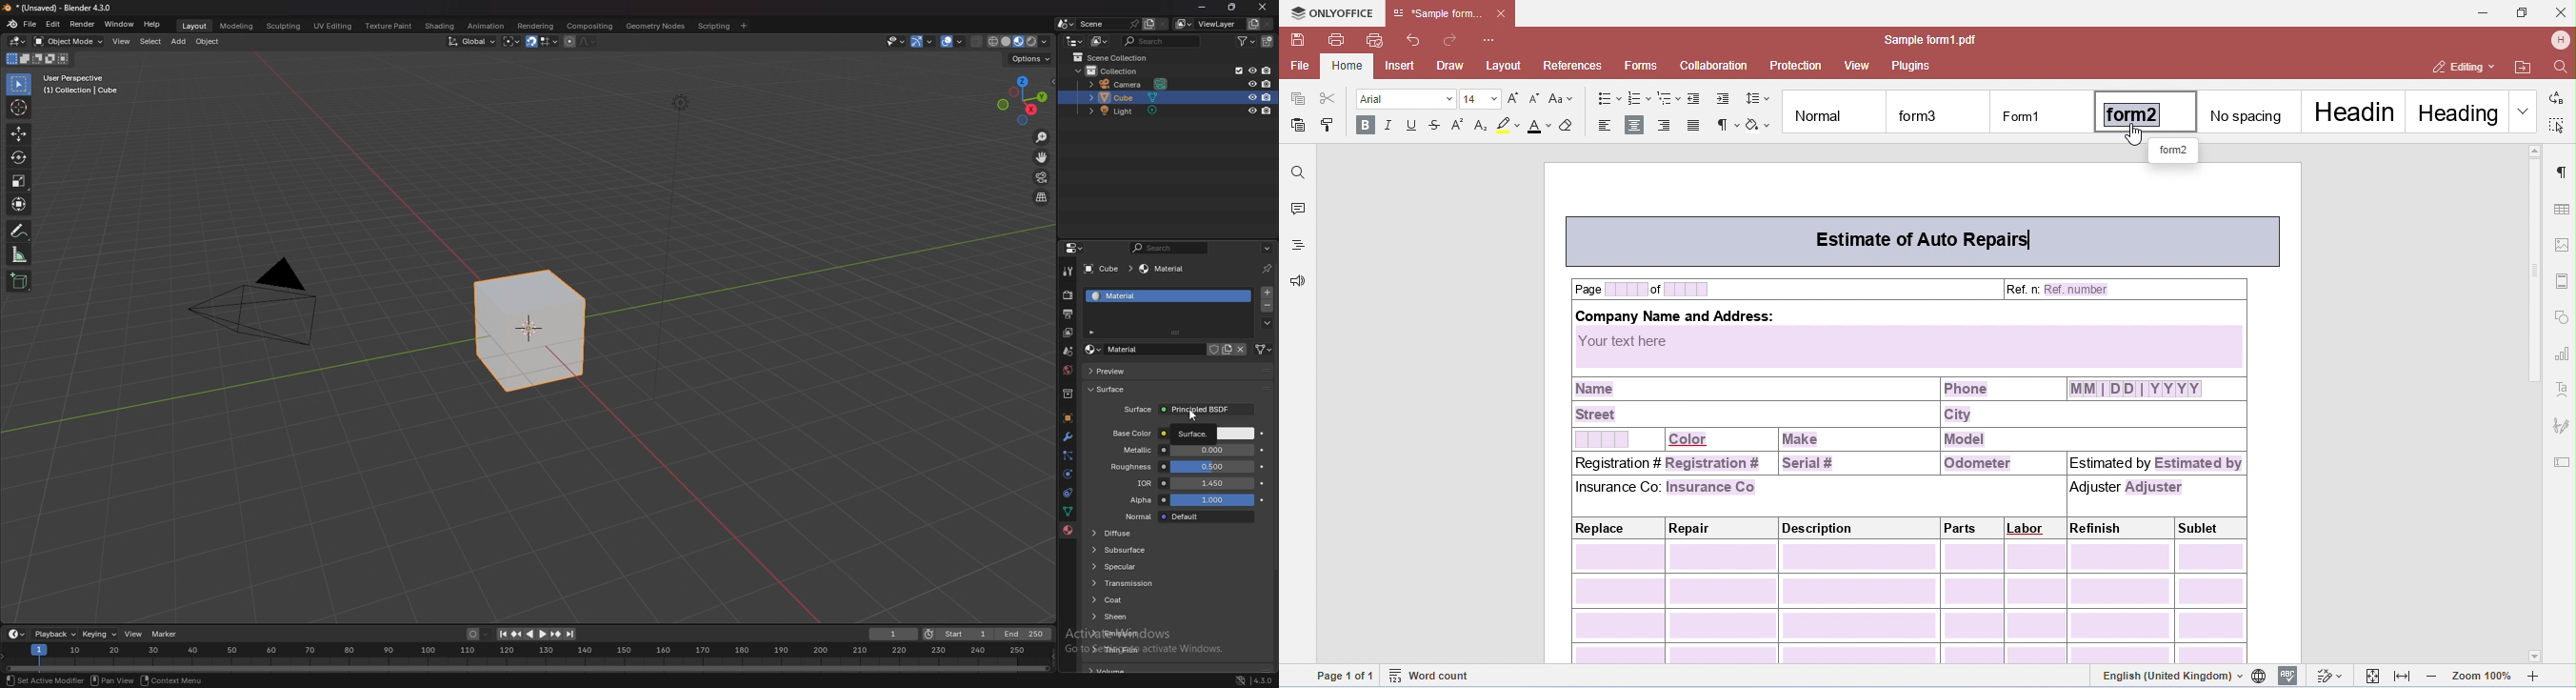  What do you see at coordinates (23, 680) in the screenshot?
I see `select` at bounding box center [23, 680].